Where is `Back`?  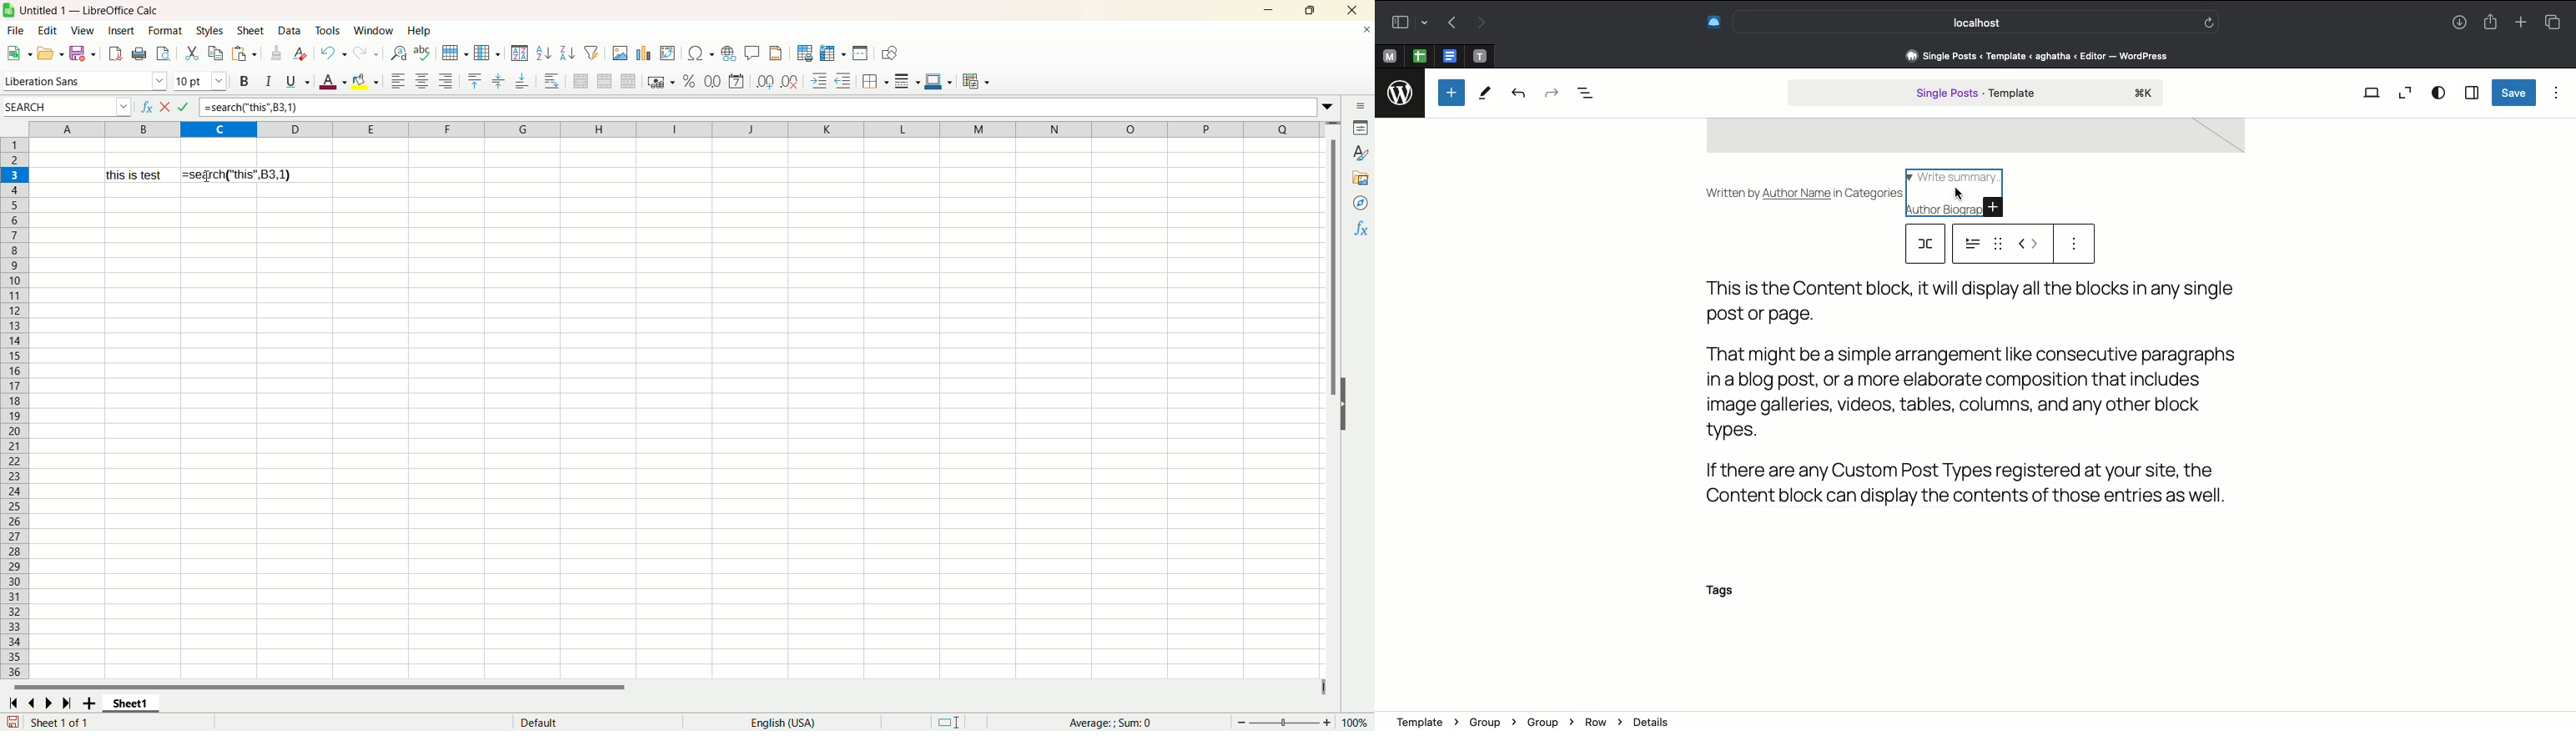 Back is located at coordinates (1452, 23).